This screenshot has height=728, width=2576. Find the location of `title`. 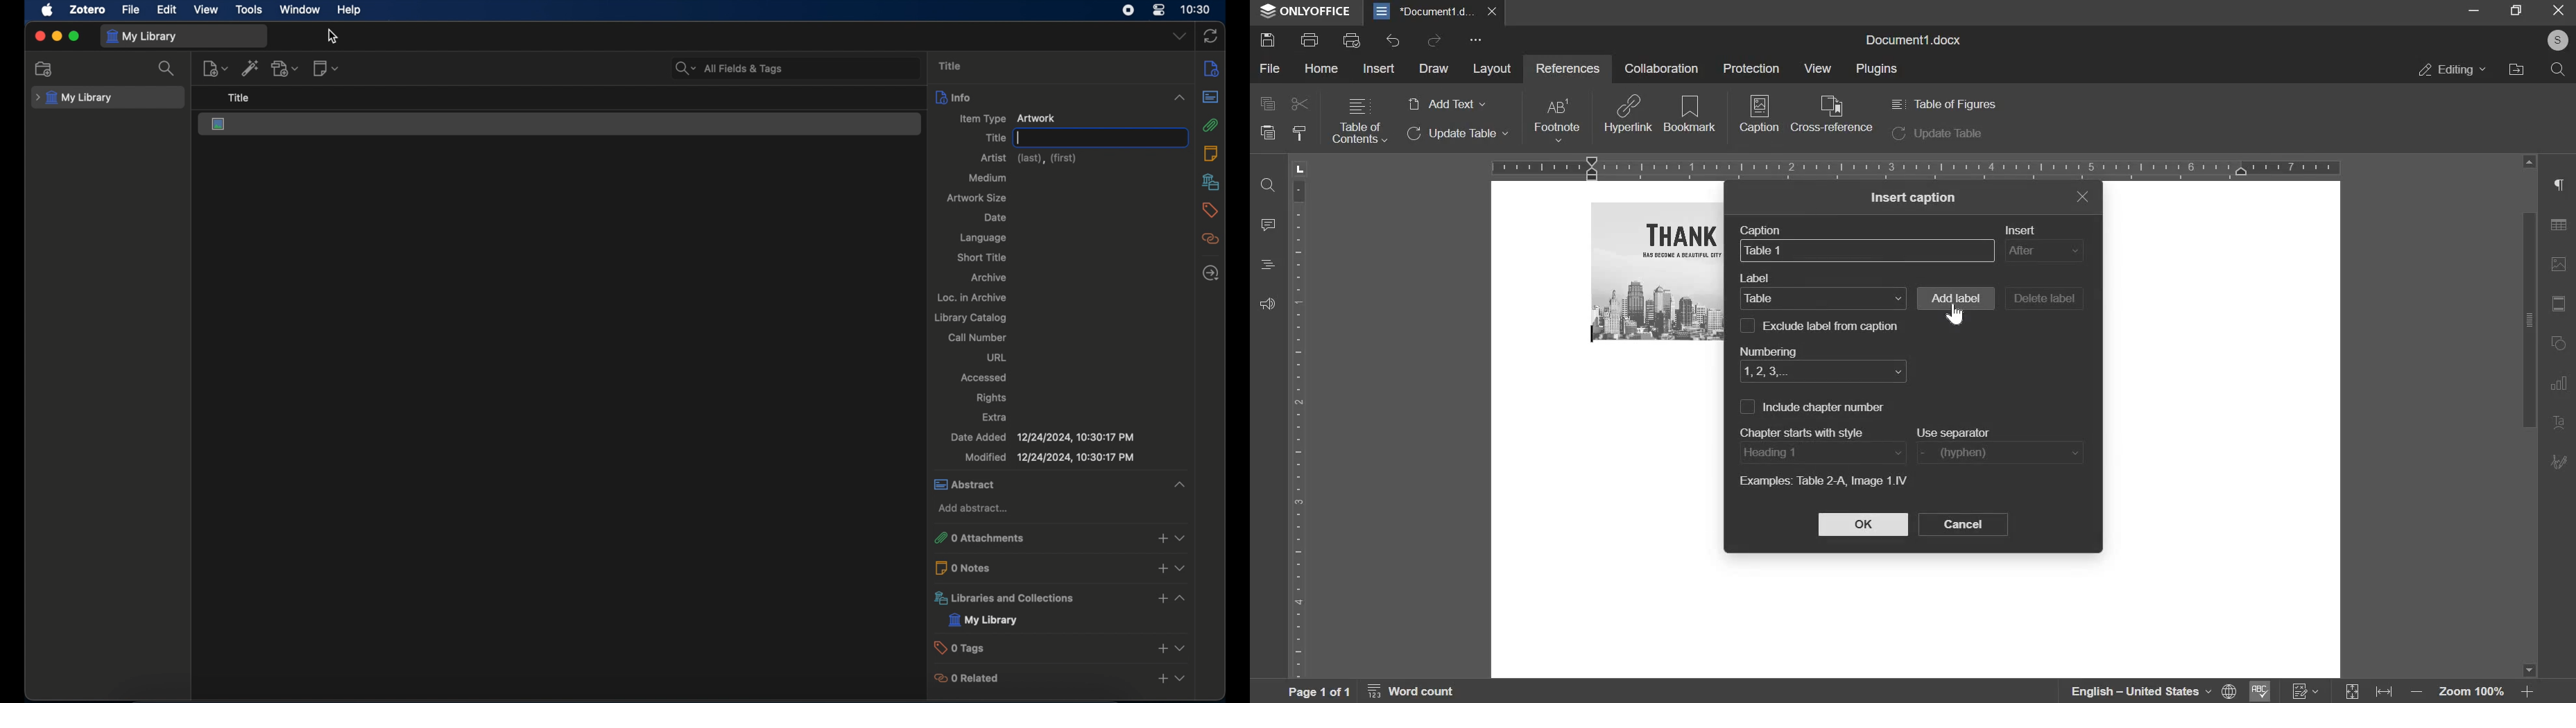

title is located at coordinates (996, 138).